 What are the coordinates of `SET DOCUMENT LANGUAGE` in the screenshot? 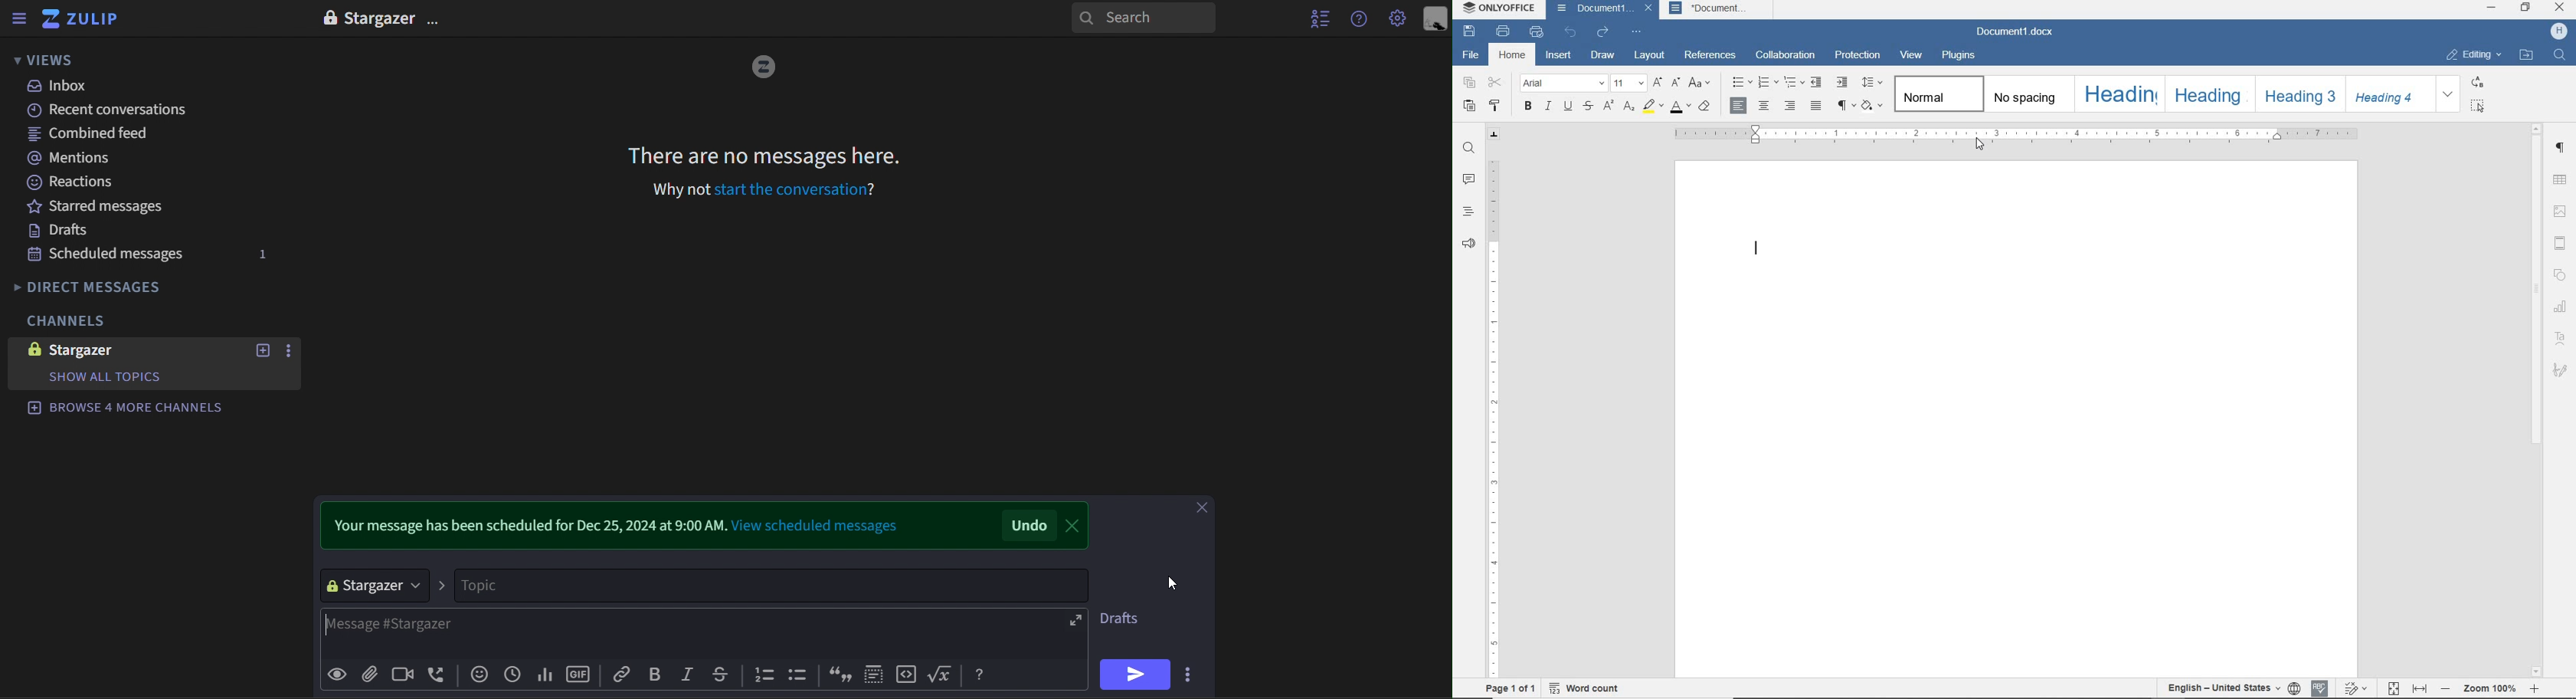 It's located at (2293, 688).